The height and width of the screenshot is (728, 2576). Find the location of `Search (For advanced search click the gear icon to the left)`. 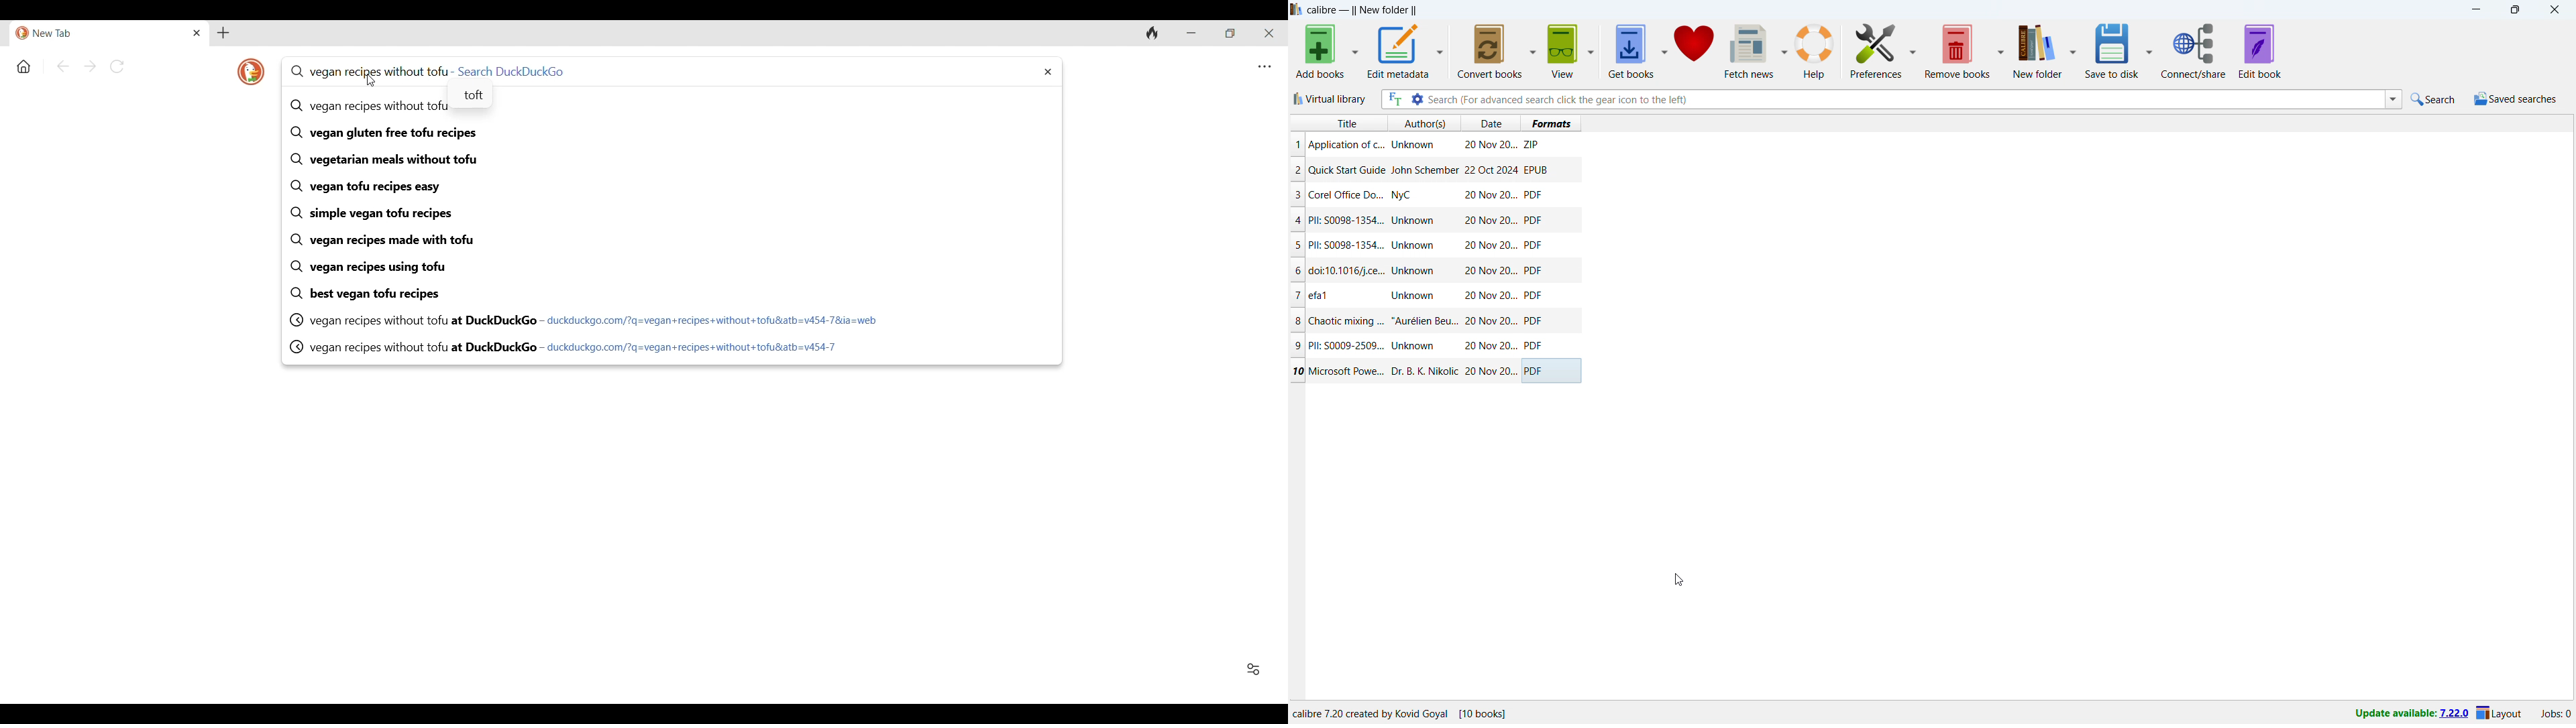

Search (For advanced search click the gear icon to the left) is located at coordinates (1904, 99).